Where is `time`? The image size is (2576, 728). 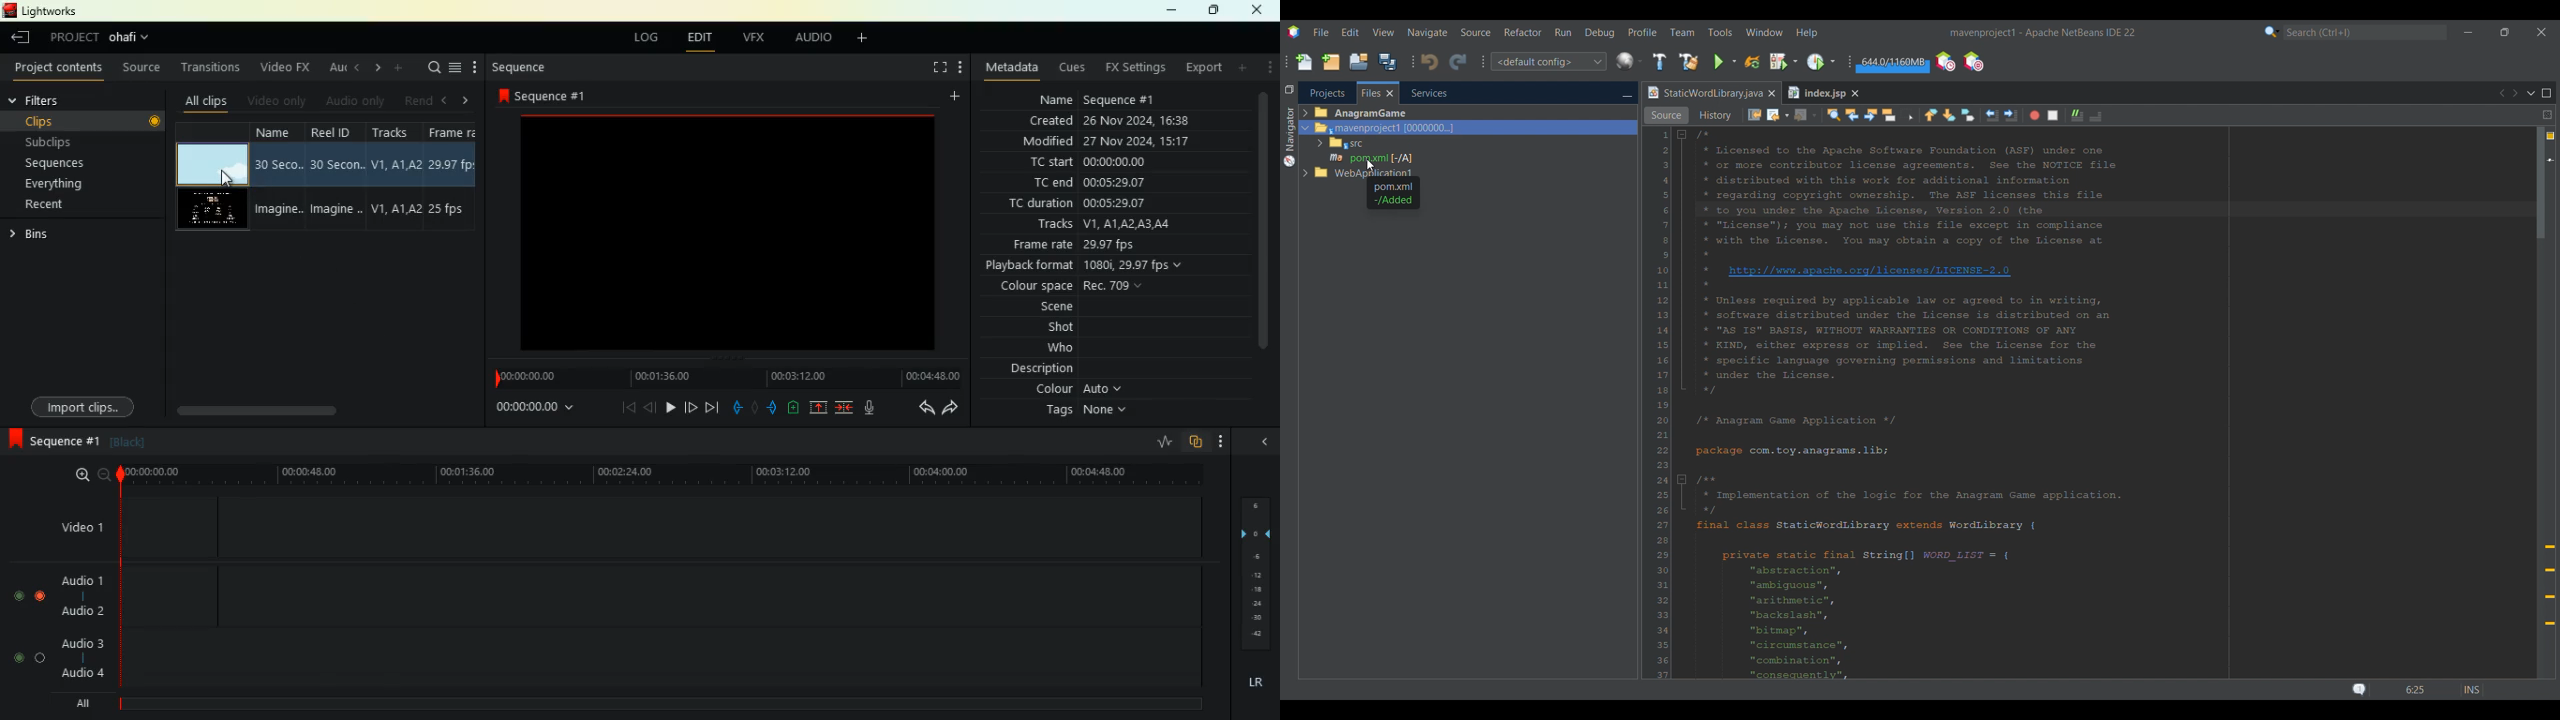
time is located at coordinates (527, 408).